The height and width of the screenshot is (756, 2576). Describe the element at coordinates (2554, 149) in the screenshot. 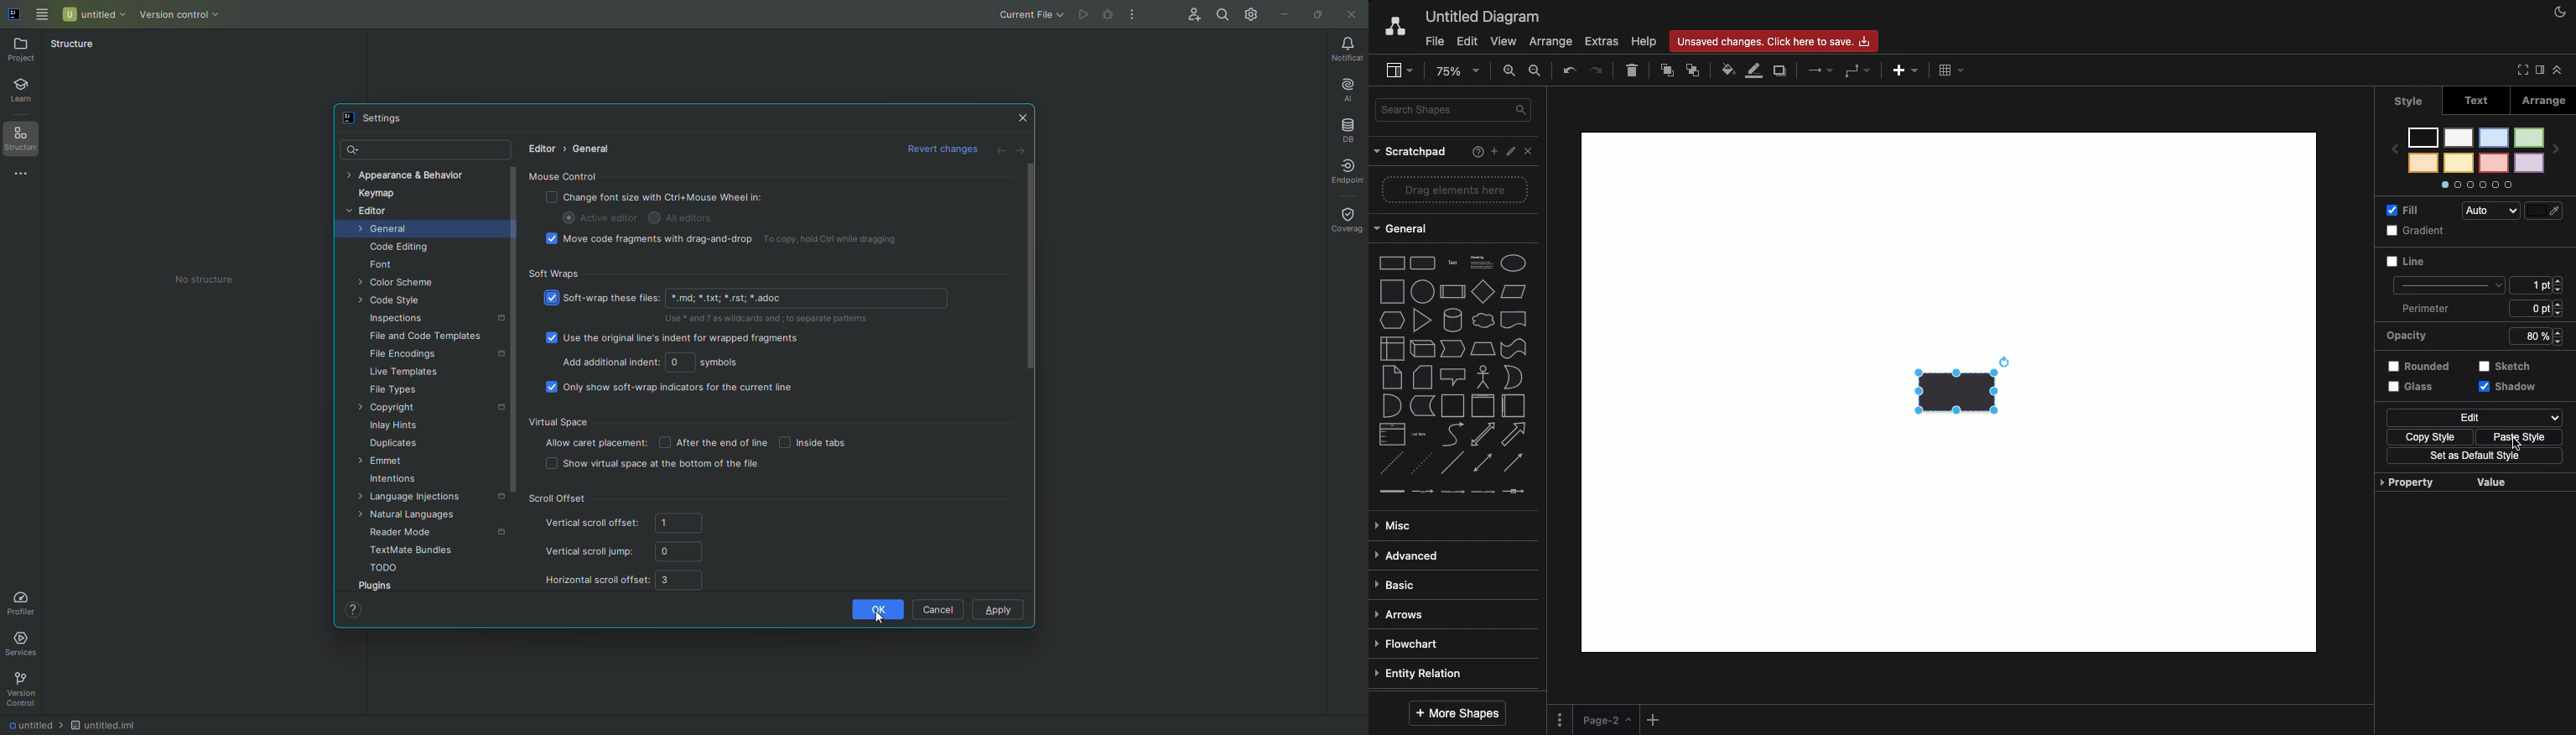

I see `next` at that location.